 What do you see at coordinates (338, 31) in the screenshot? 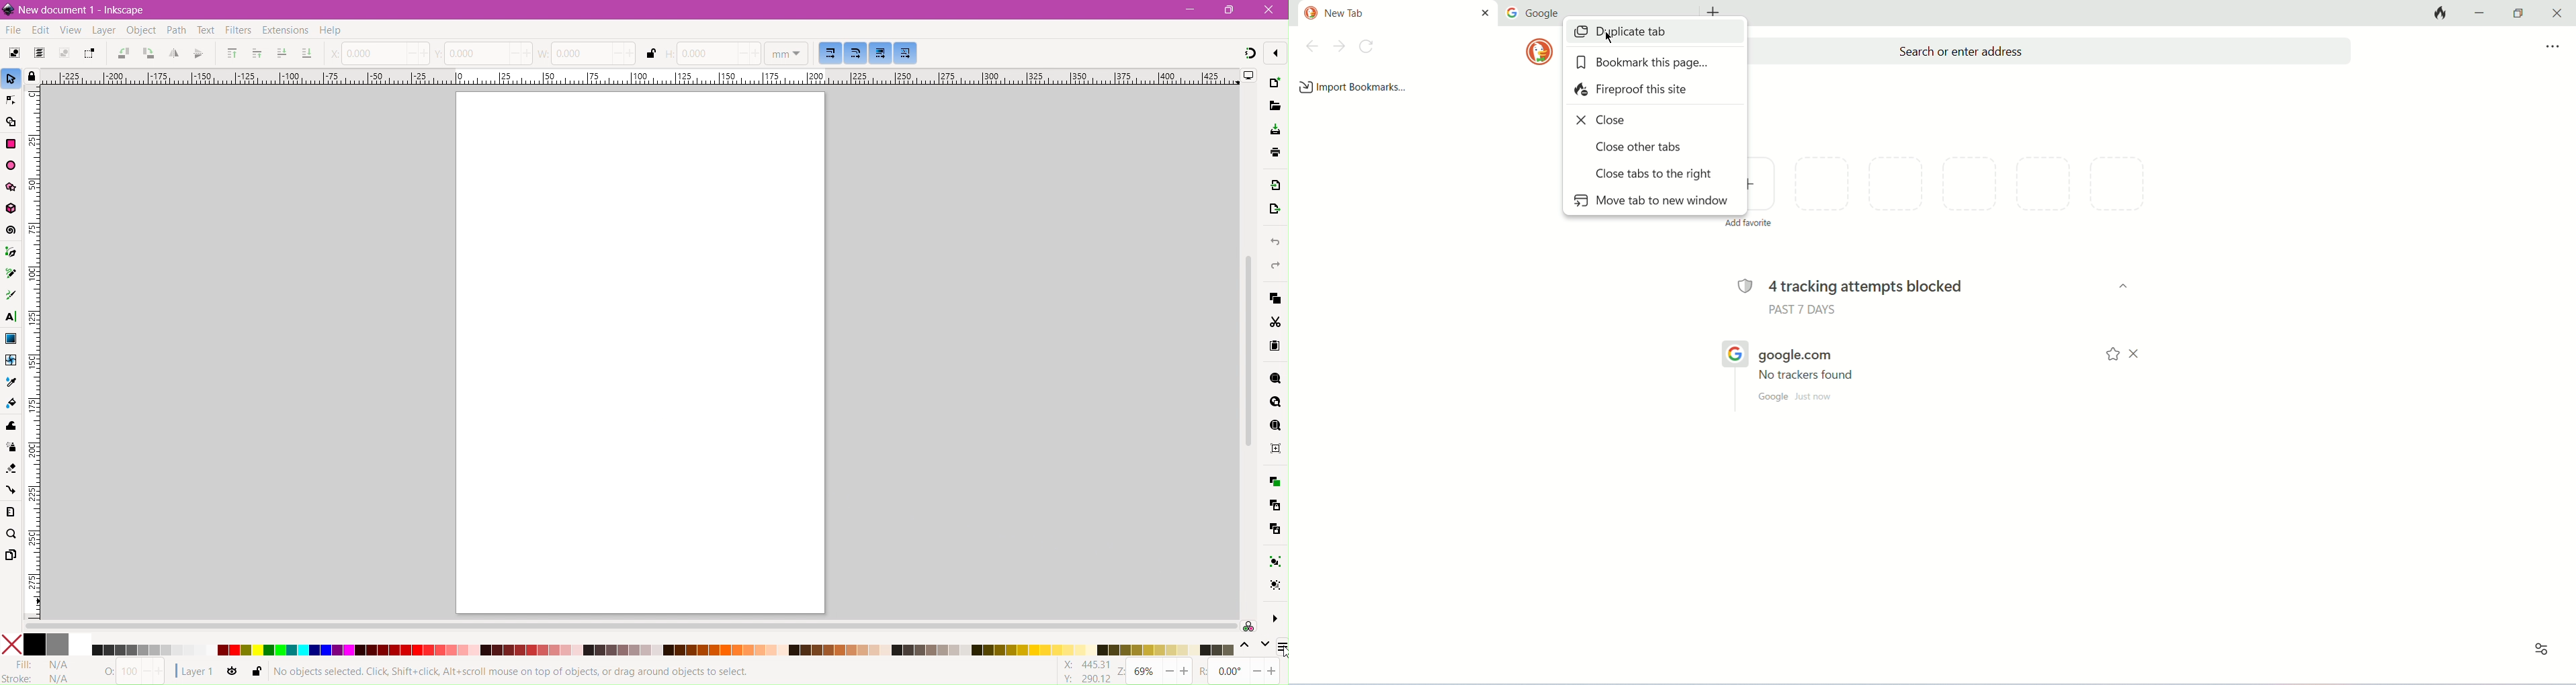
I see `Help` at bounding box center [338, 31].